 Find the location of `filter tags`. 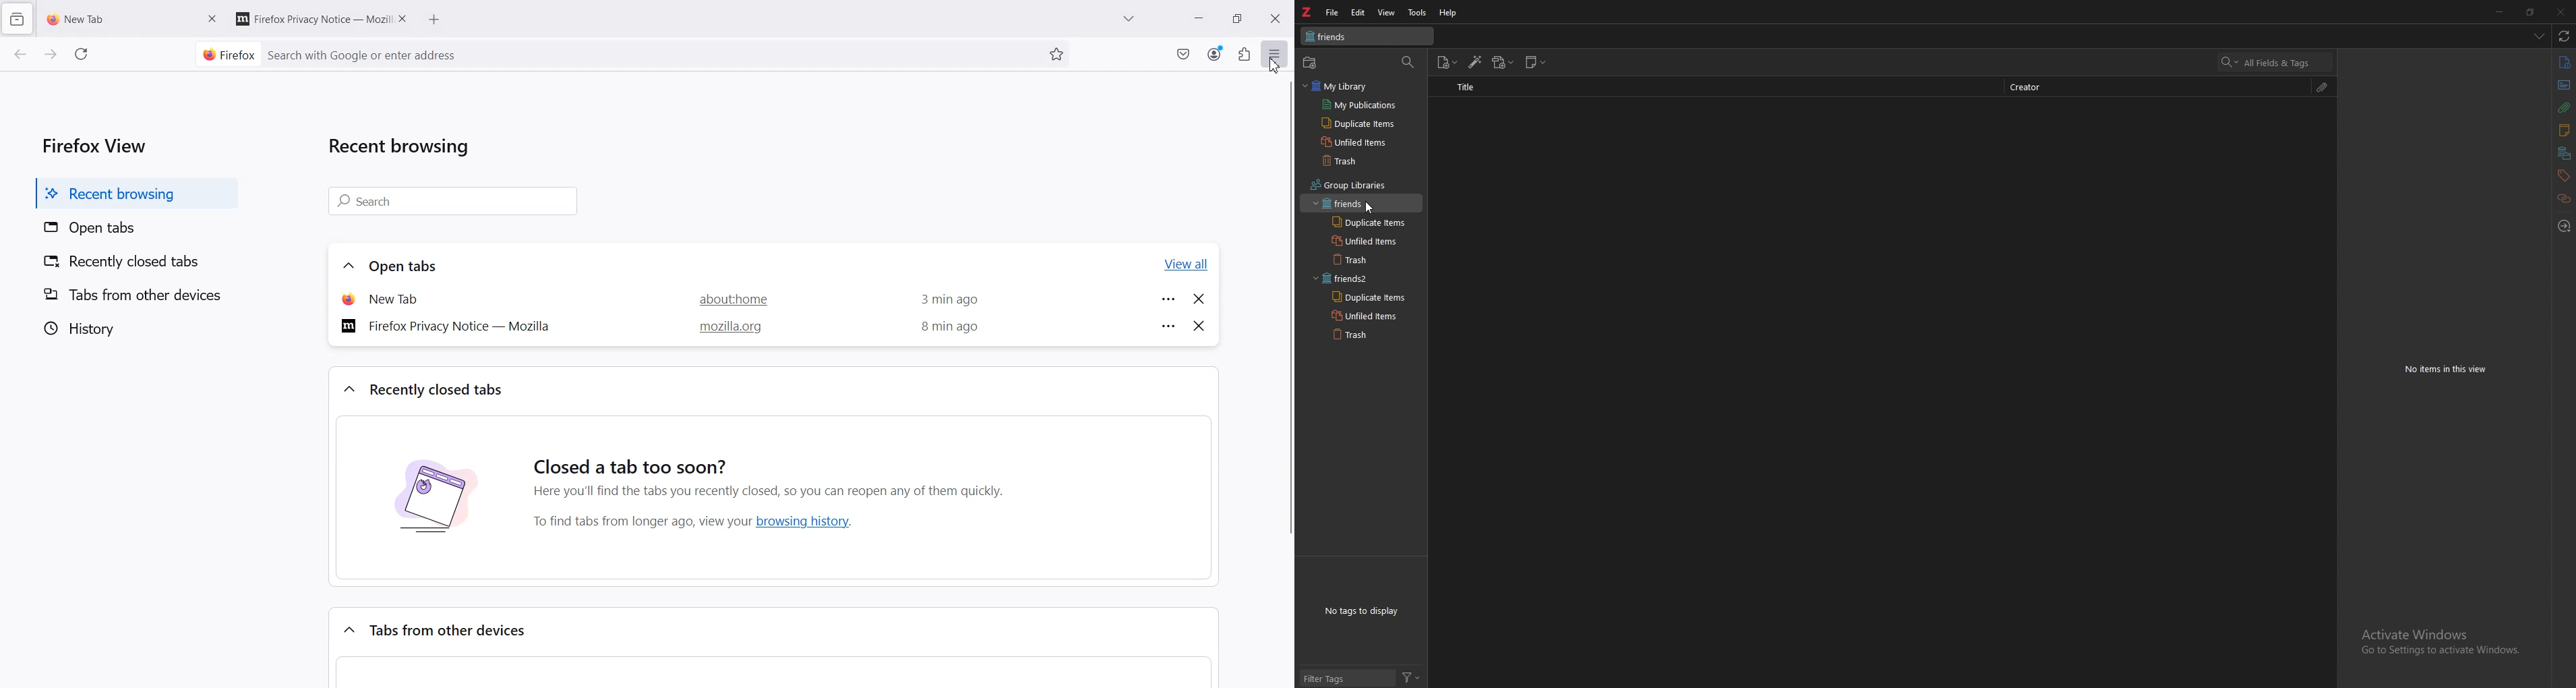

filter tags is located at coordinates (1348, 677).